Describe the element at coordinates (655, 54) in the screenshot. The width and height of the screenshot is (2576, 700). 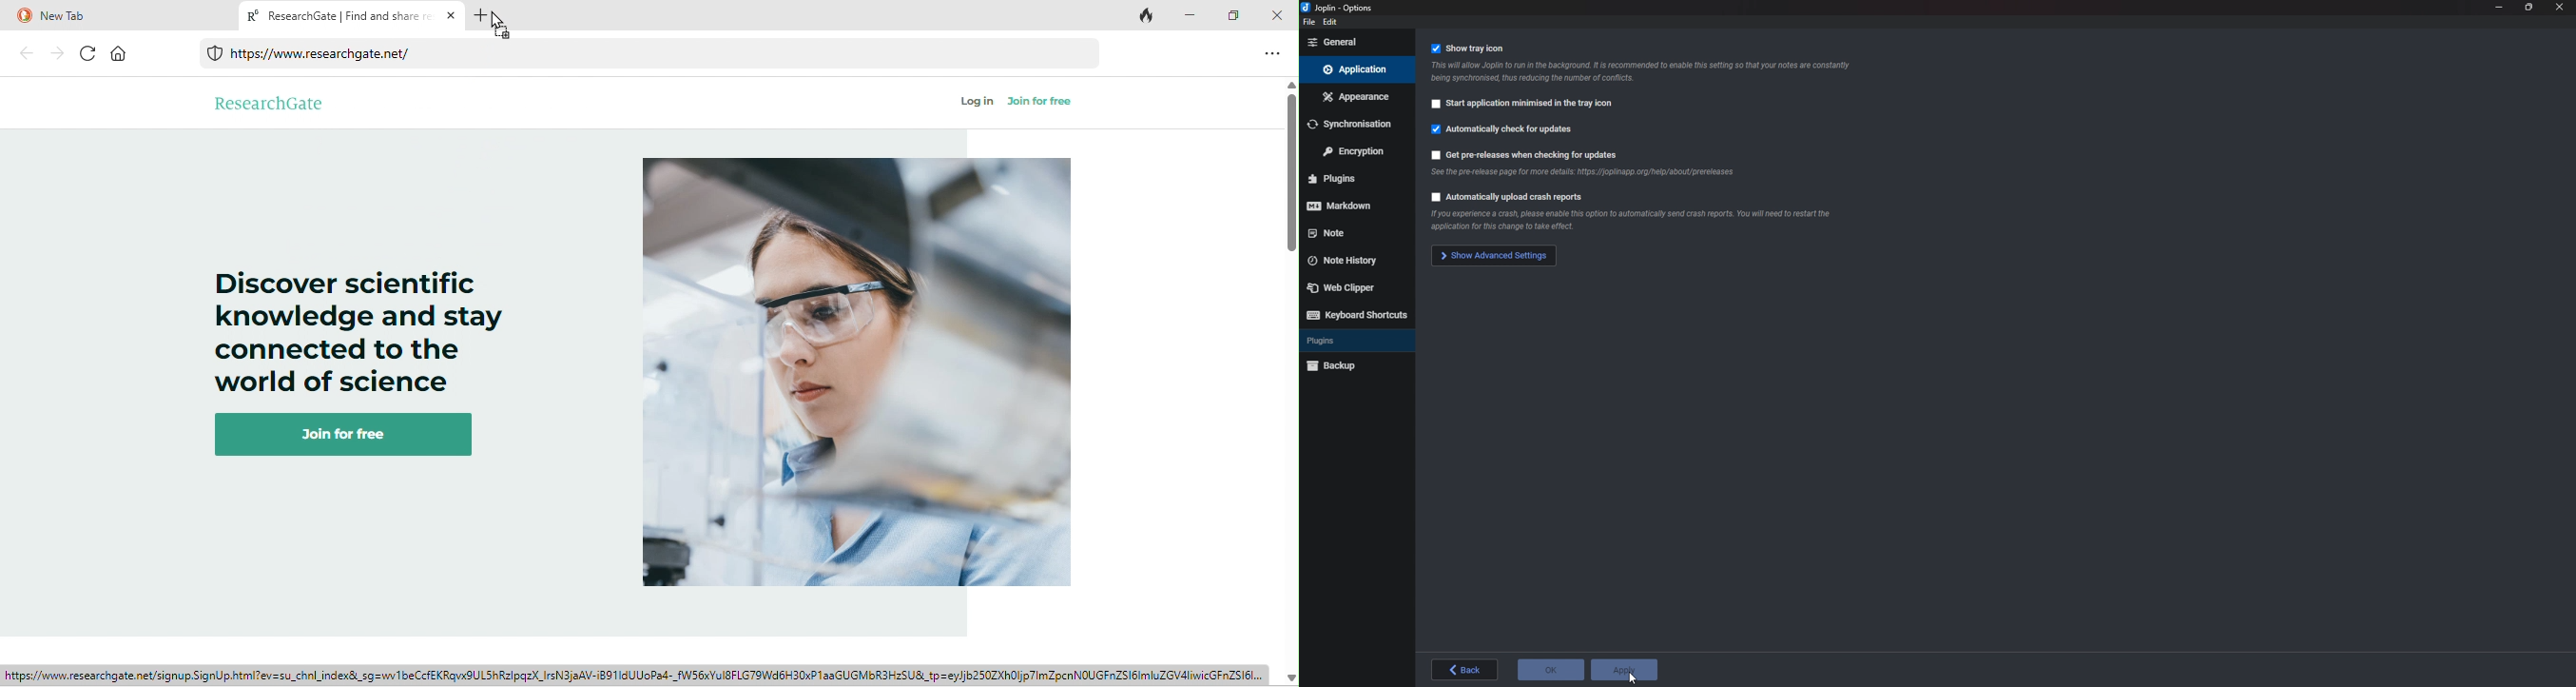
I see `https//www.researchgate.net/` at that location.